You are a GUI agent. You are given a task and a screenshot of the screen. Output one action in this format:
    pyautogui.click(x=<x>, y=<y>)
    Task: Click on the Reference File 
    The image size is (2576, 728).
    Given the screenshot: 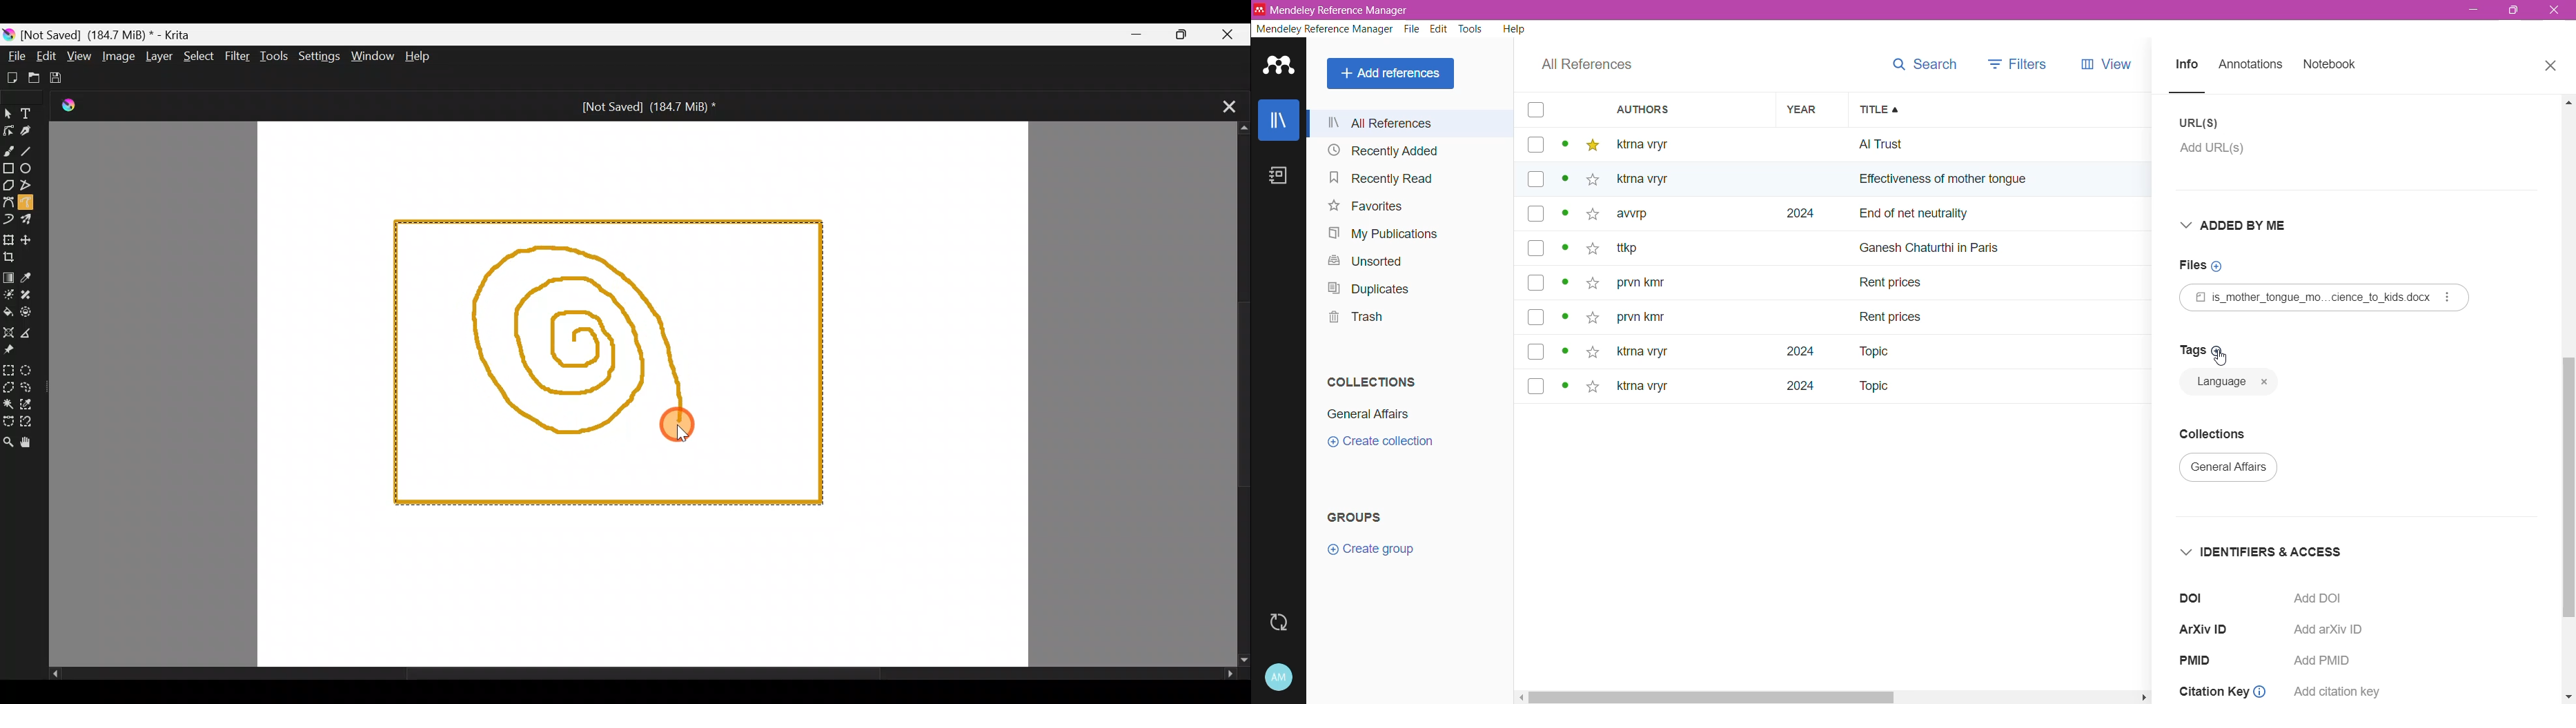 What is the action you would take?
    pyautogui.click(x=2325, y=297)
    